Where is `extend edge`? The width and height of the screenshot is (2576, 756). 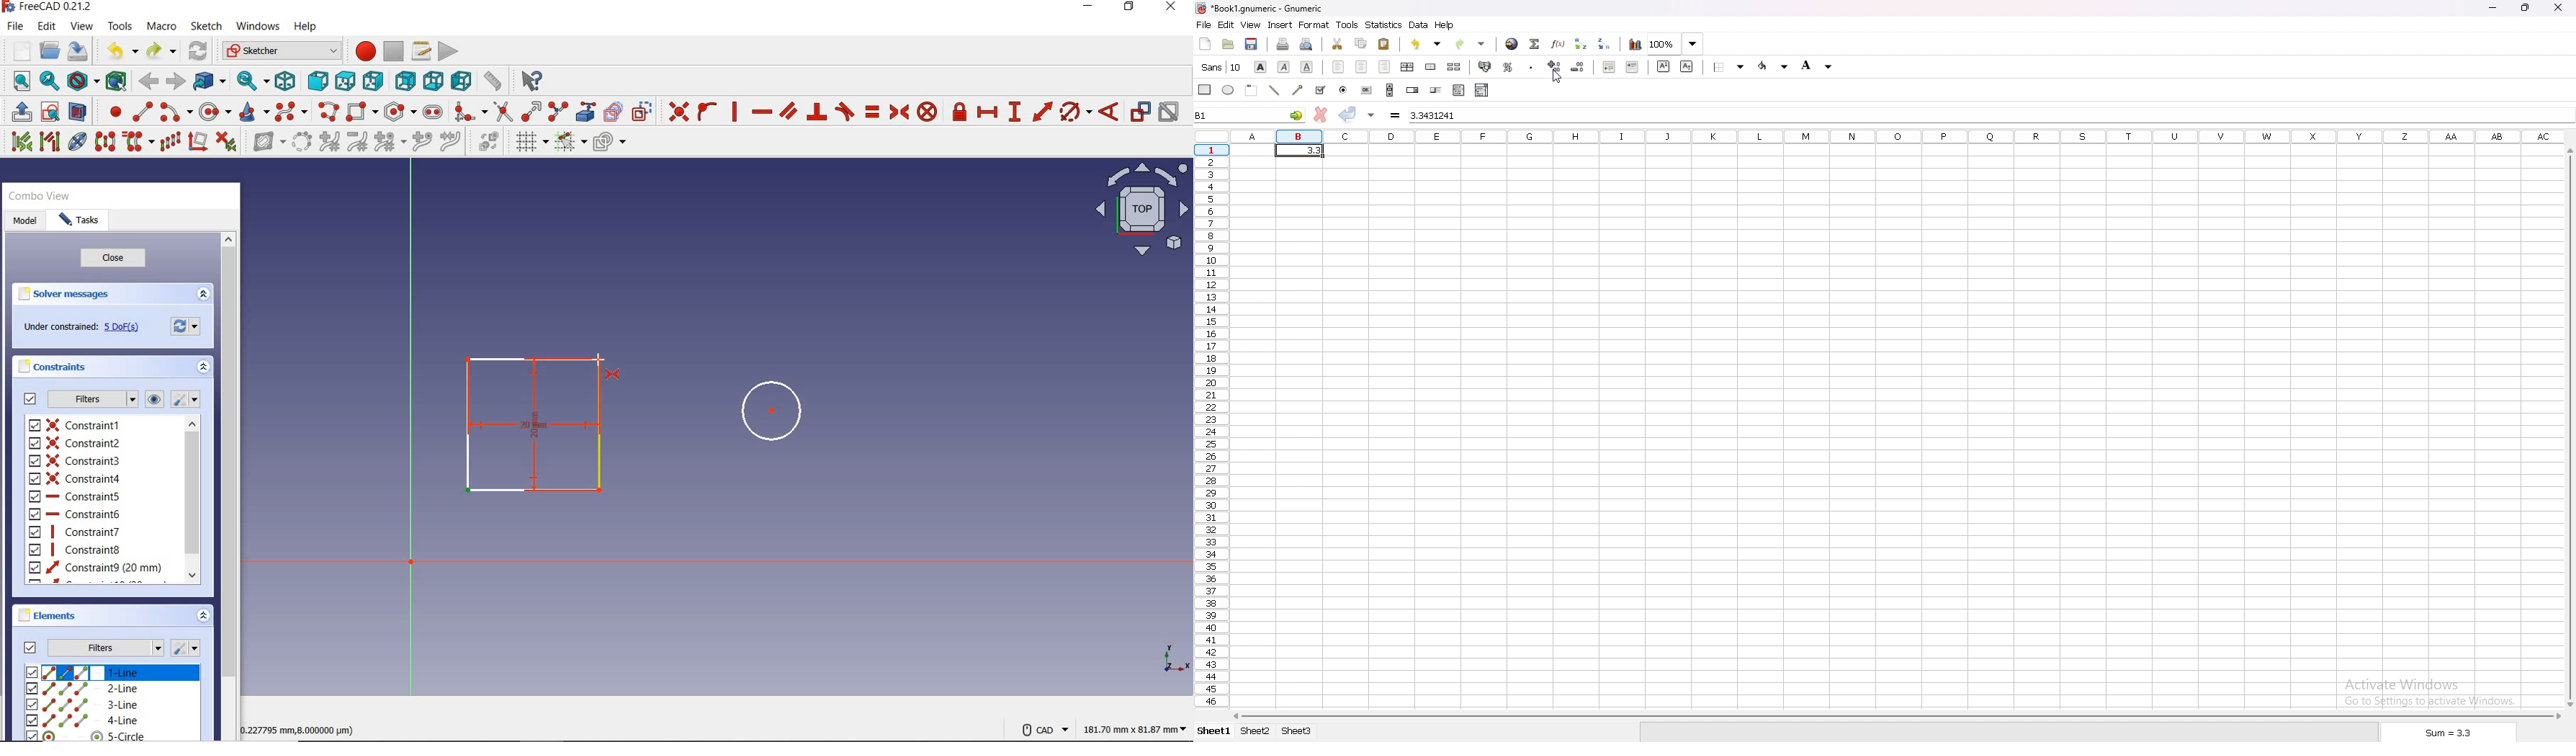
extend edge is located at coordinates (531, 110).